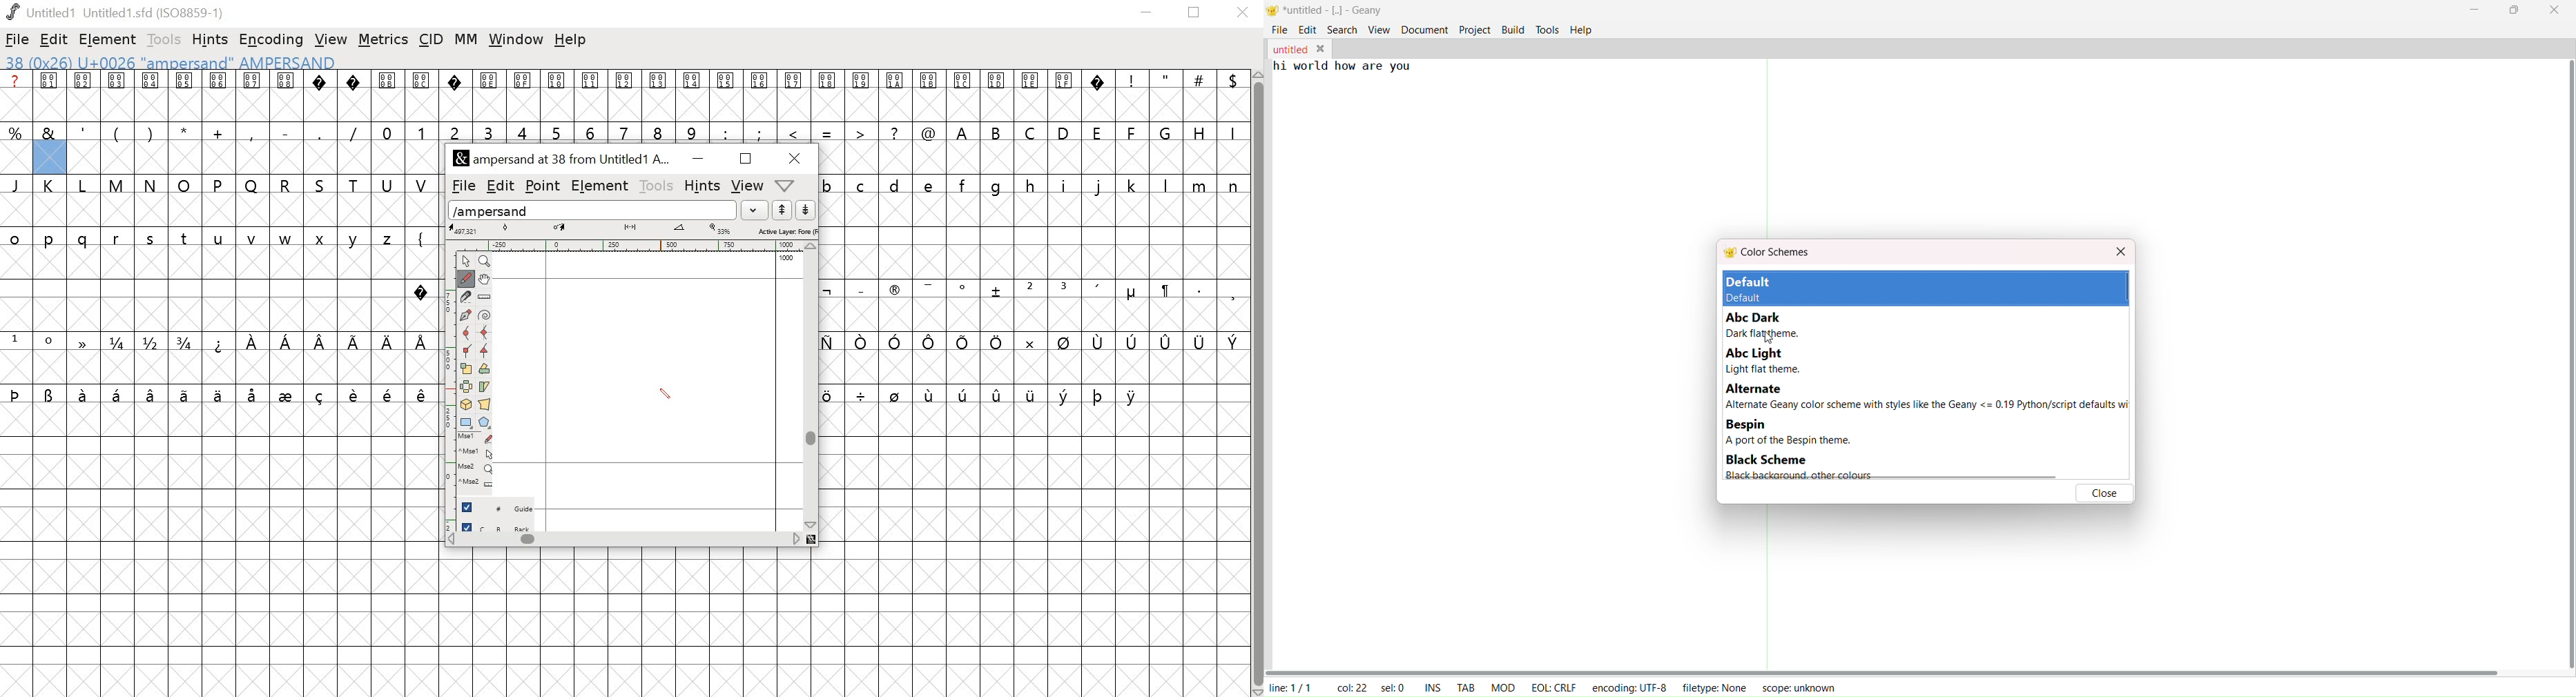 Image resolution: width=2576 pixels, height=700 pixels. Describe the element at coordinates (355, 341) in the screenshot. I see `symbol` at that location.